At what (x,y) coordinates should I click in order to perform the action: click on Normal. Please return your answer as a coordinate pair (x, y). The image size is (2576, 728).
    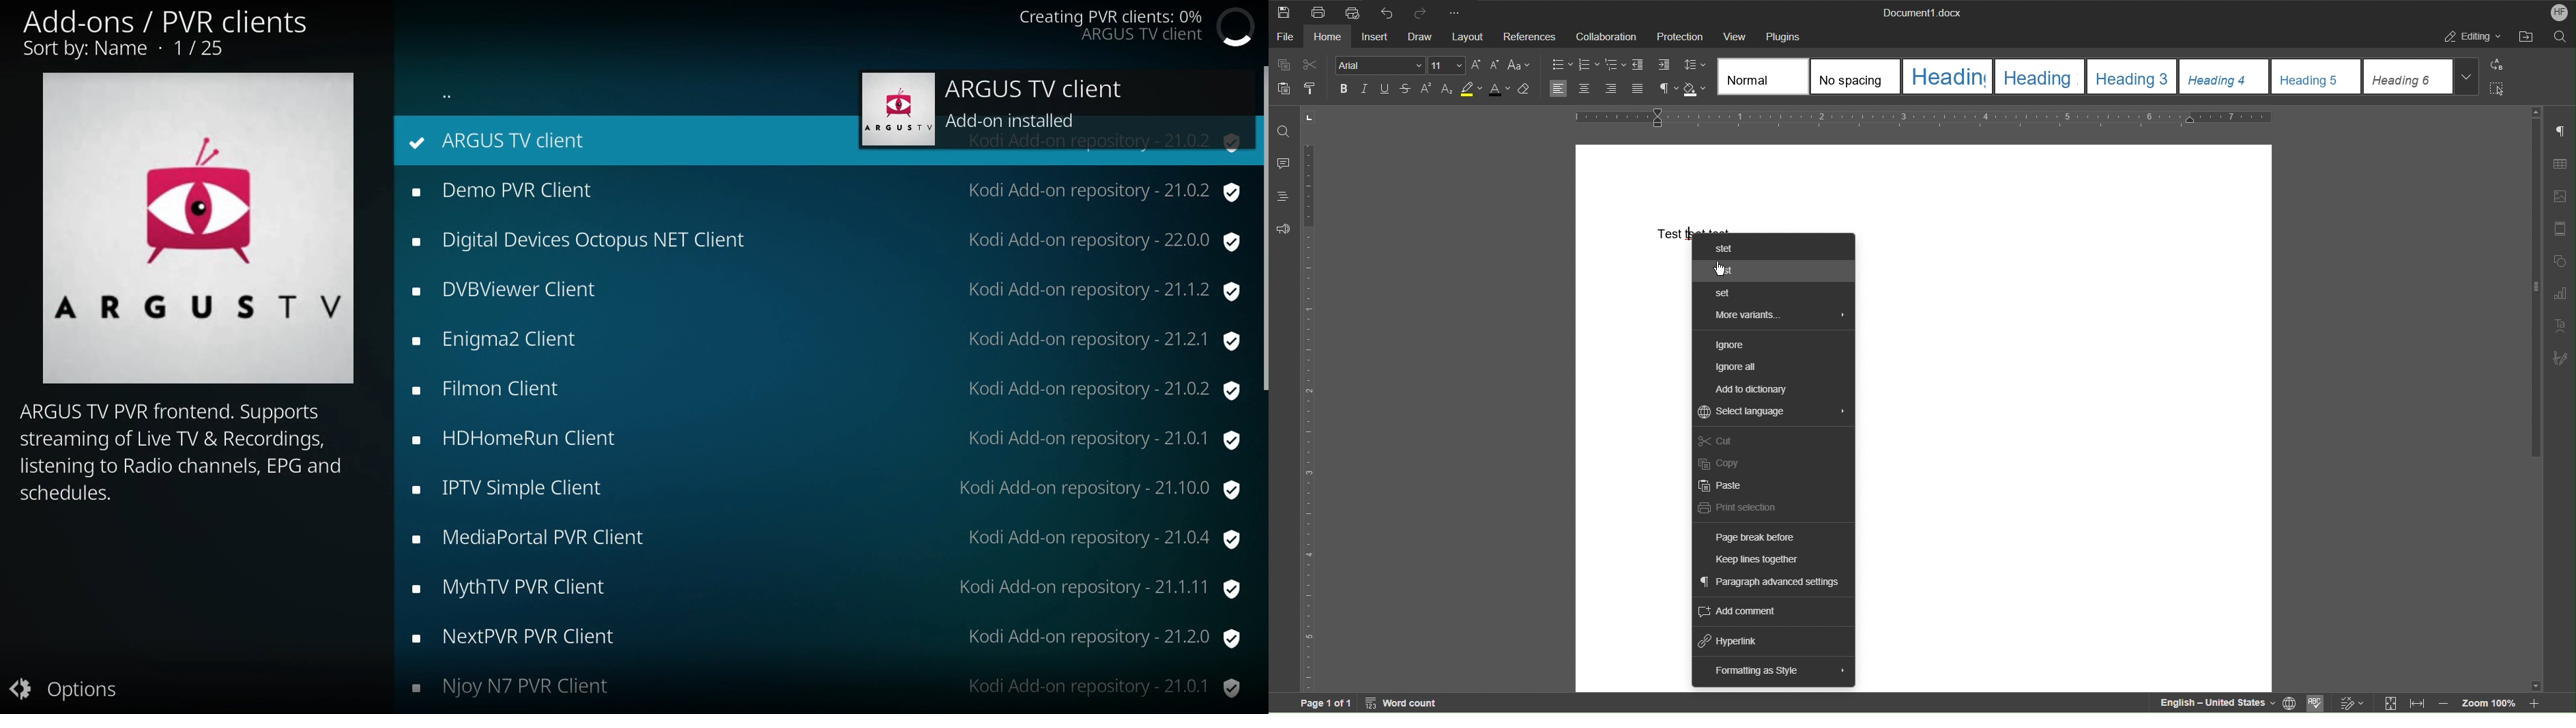
    Looking at the image, I should click on (1764, 76).